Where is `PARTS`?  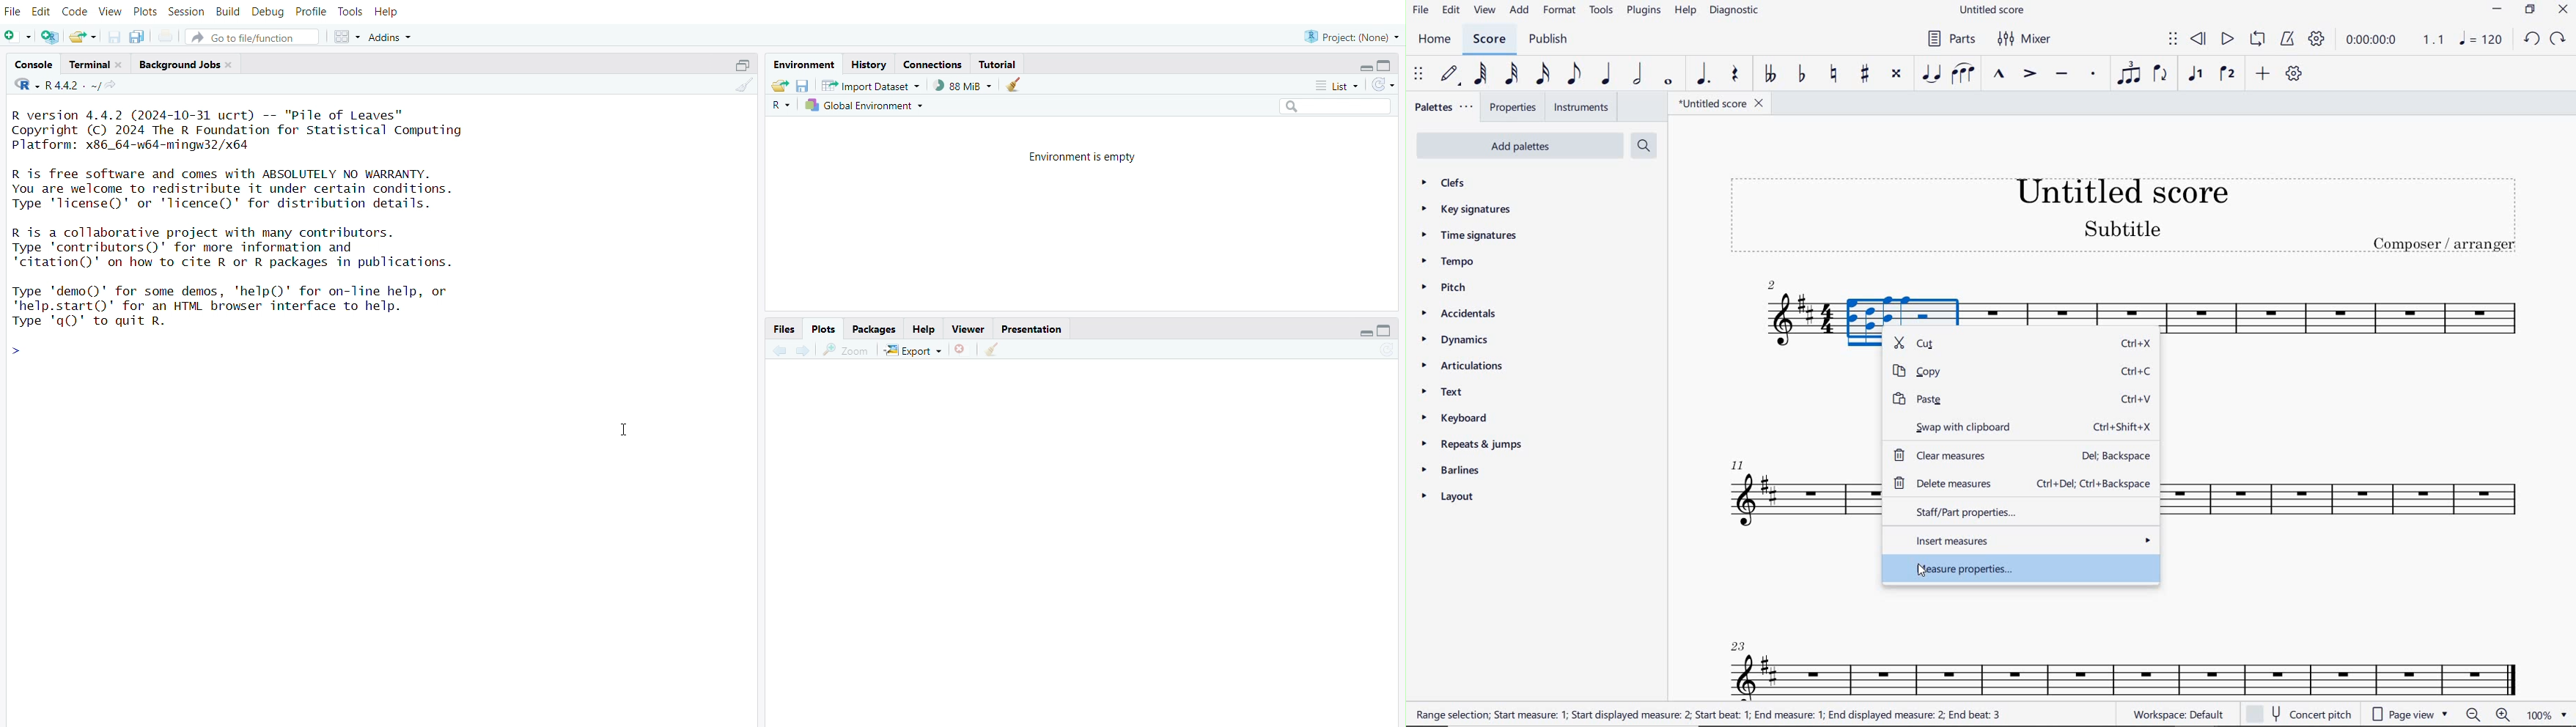 PARTS is located at coordinates (1951, 38).